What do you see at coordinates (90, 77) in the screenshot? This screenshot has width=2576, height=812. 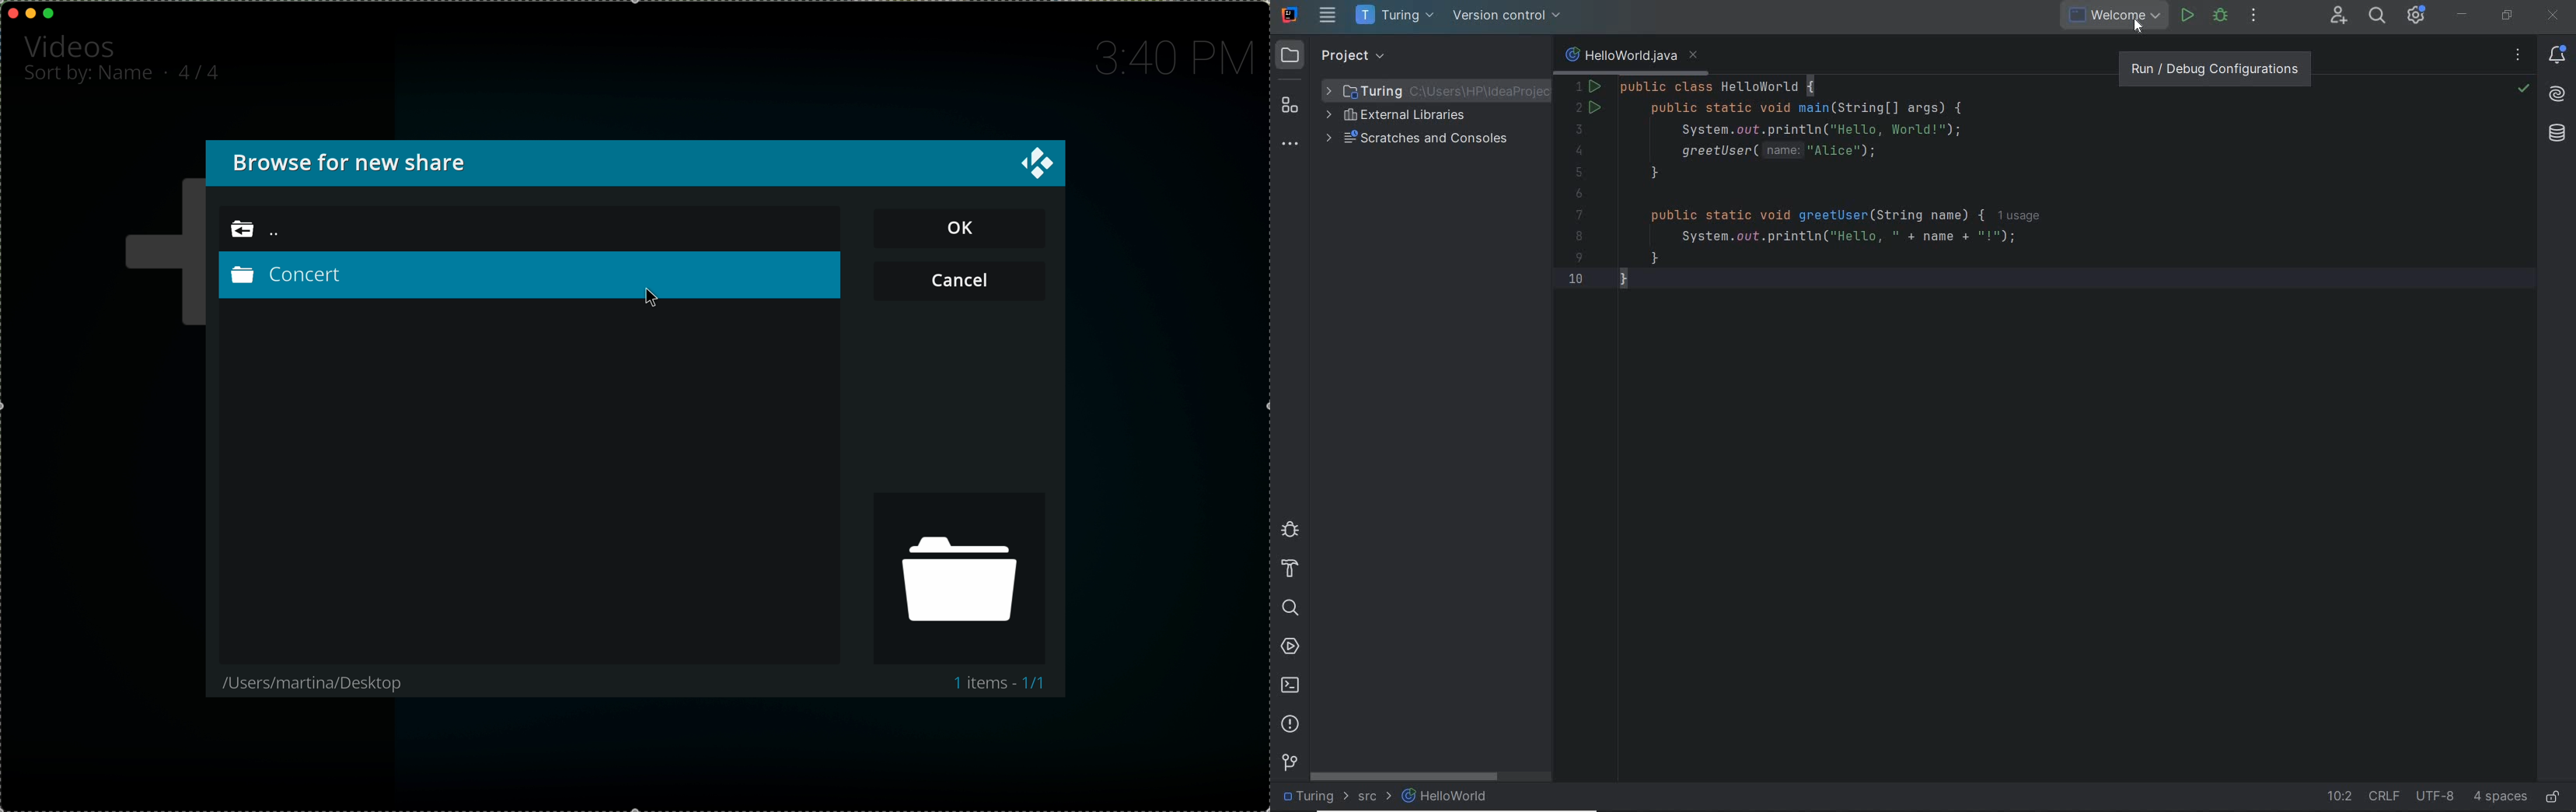 I see `sort by: name` at bounding box center [90, 77].